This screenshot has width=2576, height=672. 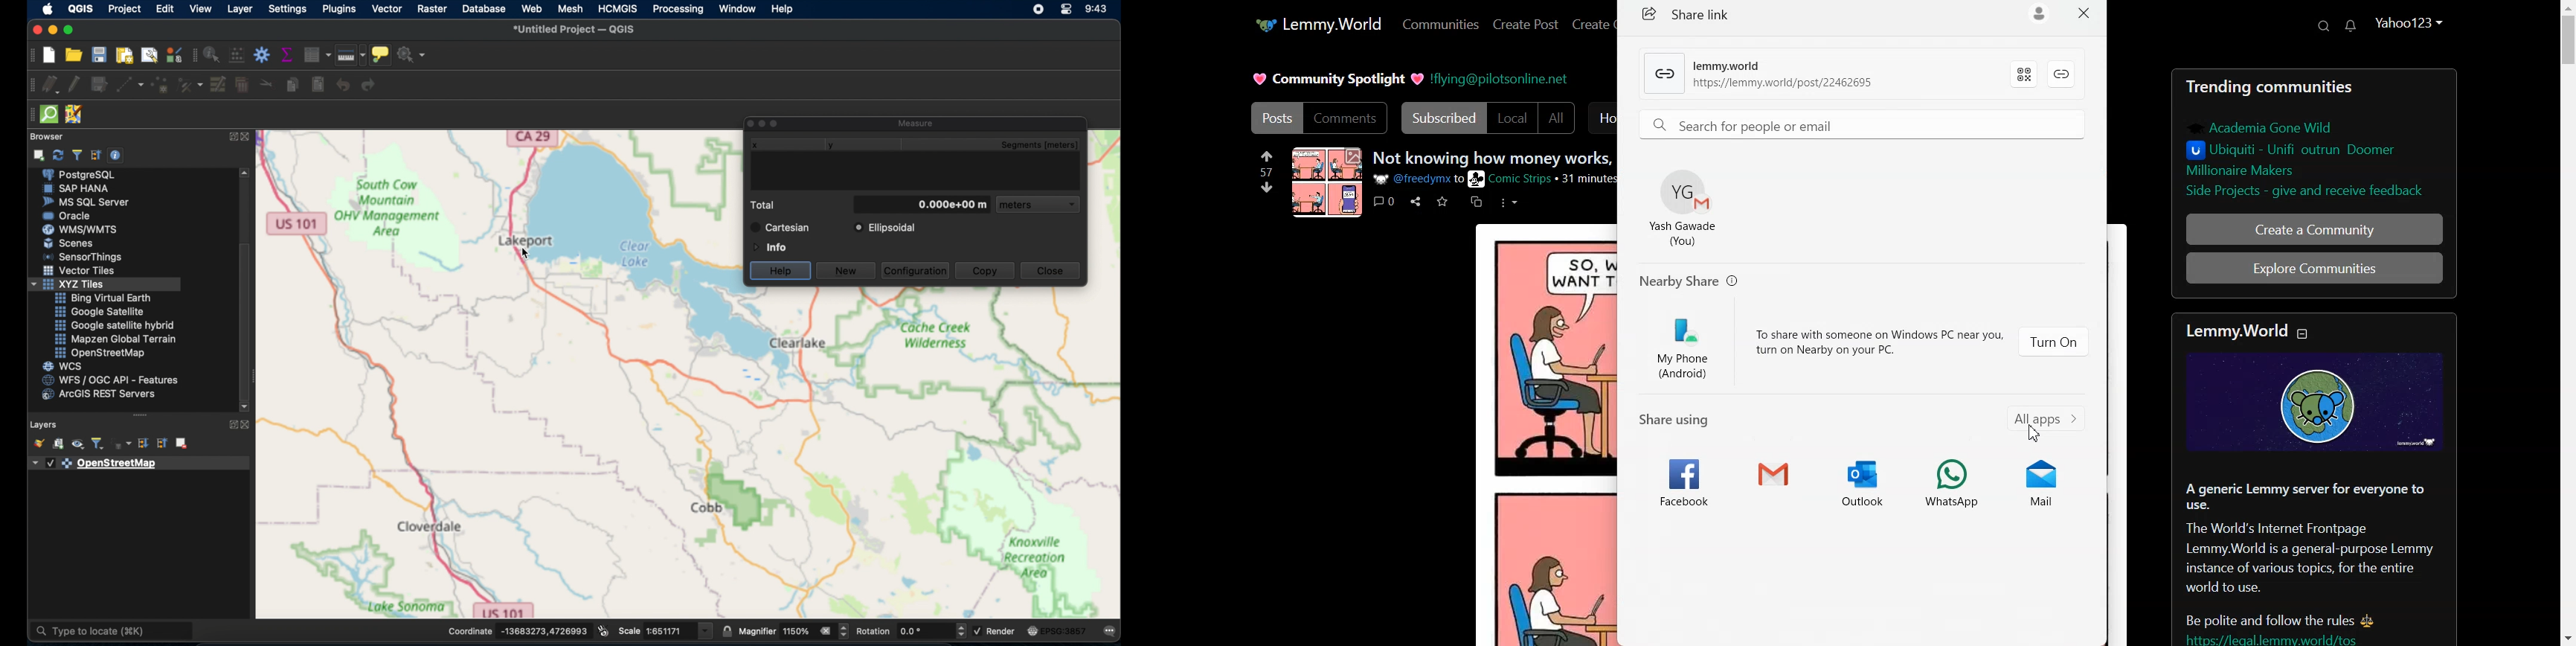 I want to click on new print layout, so click(x=126, y=55).